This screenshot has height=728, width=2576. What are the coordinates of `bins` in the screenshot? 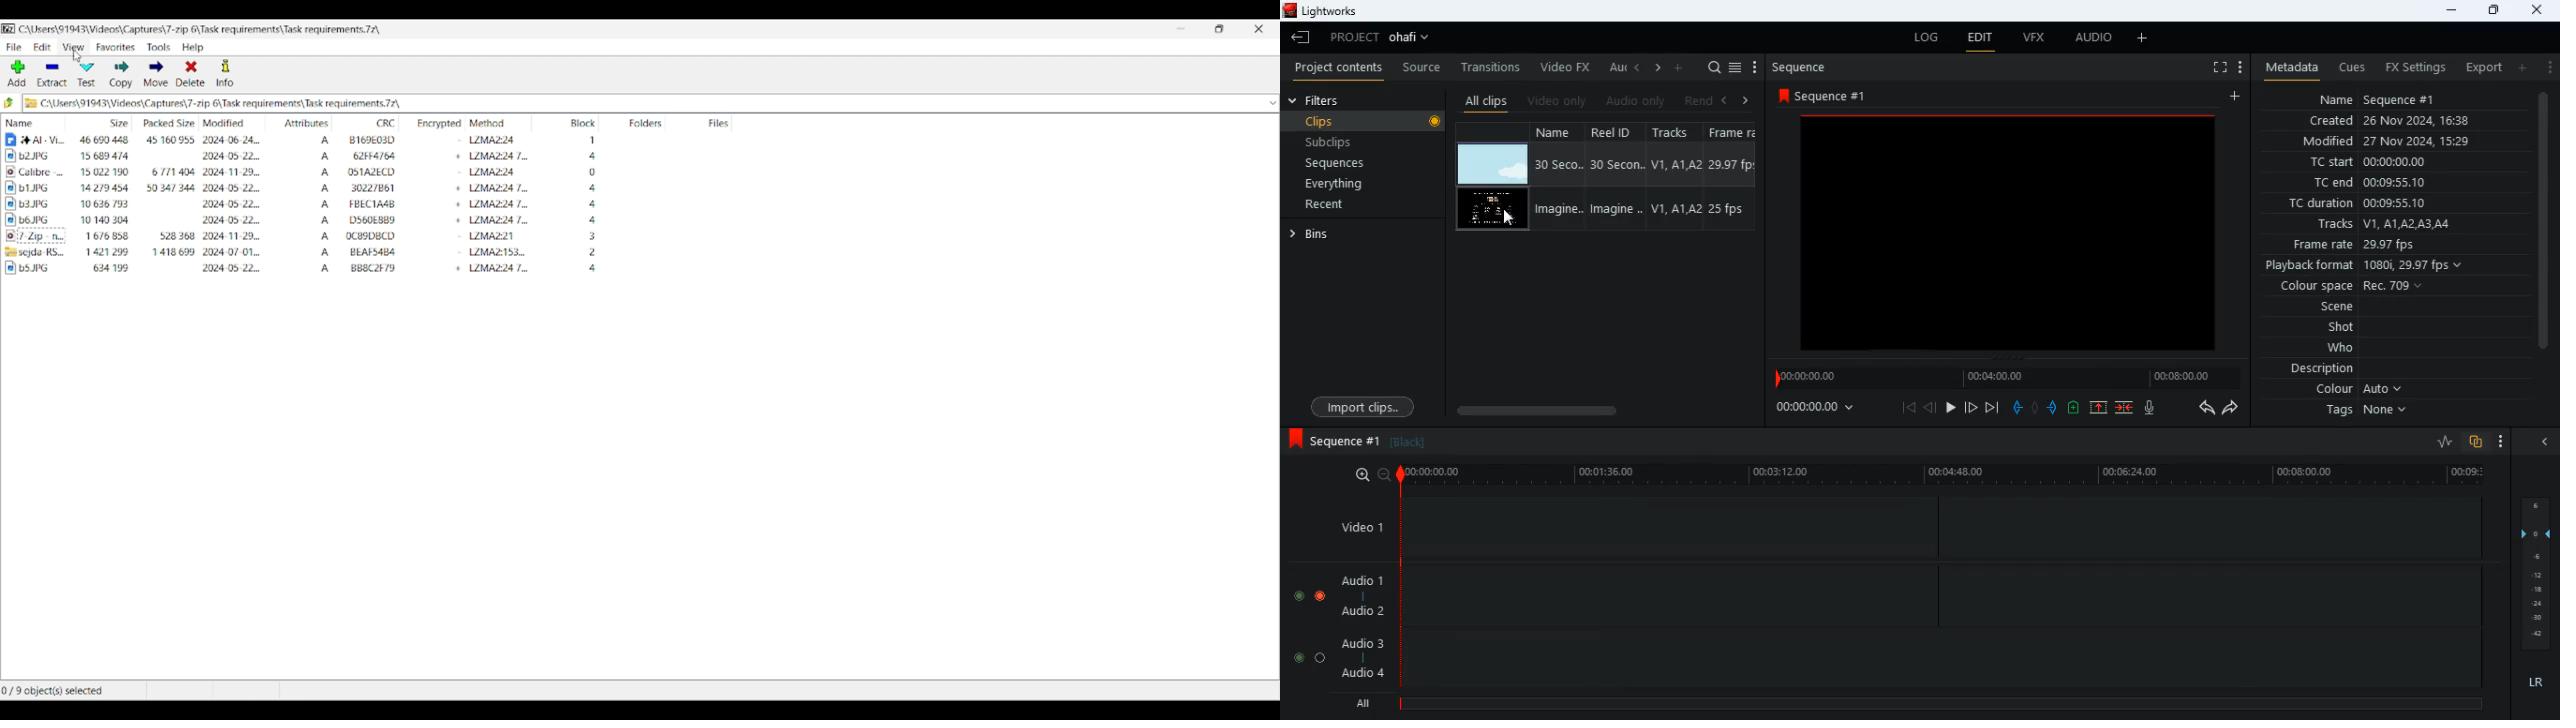 It's located at (1362, 233).